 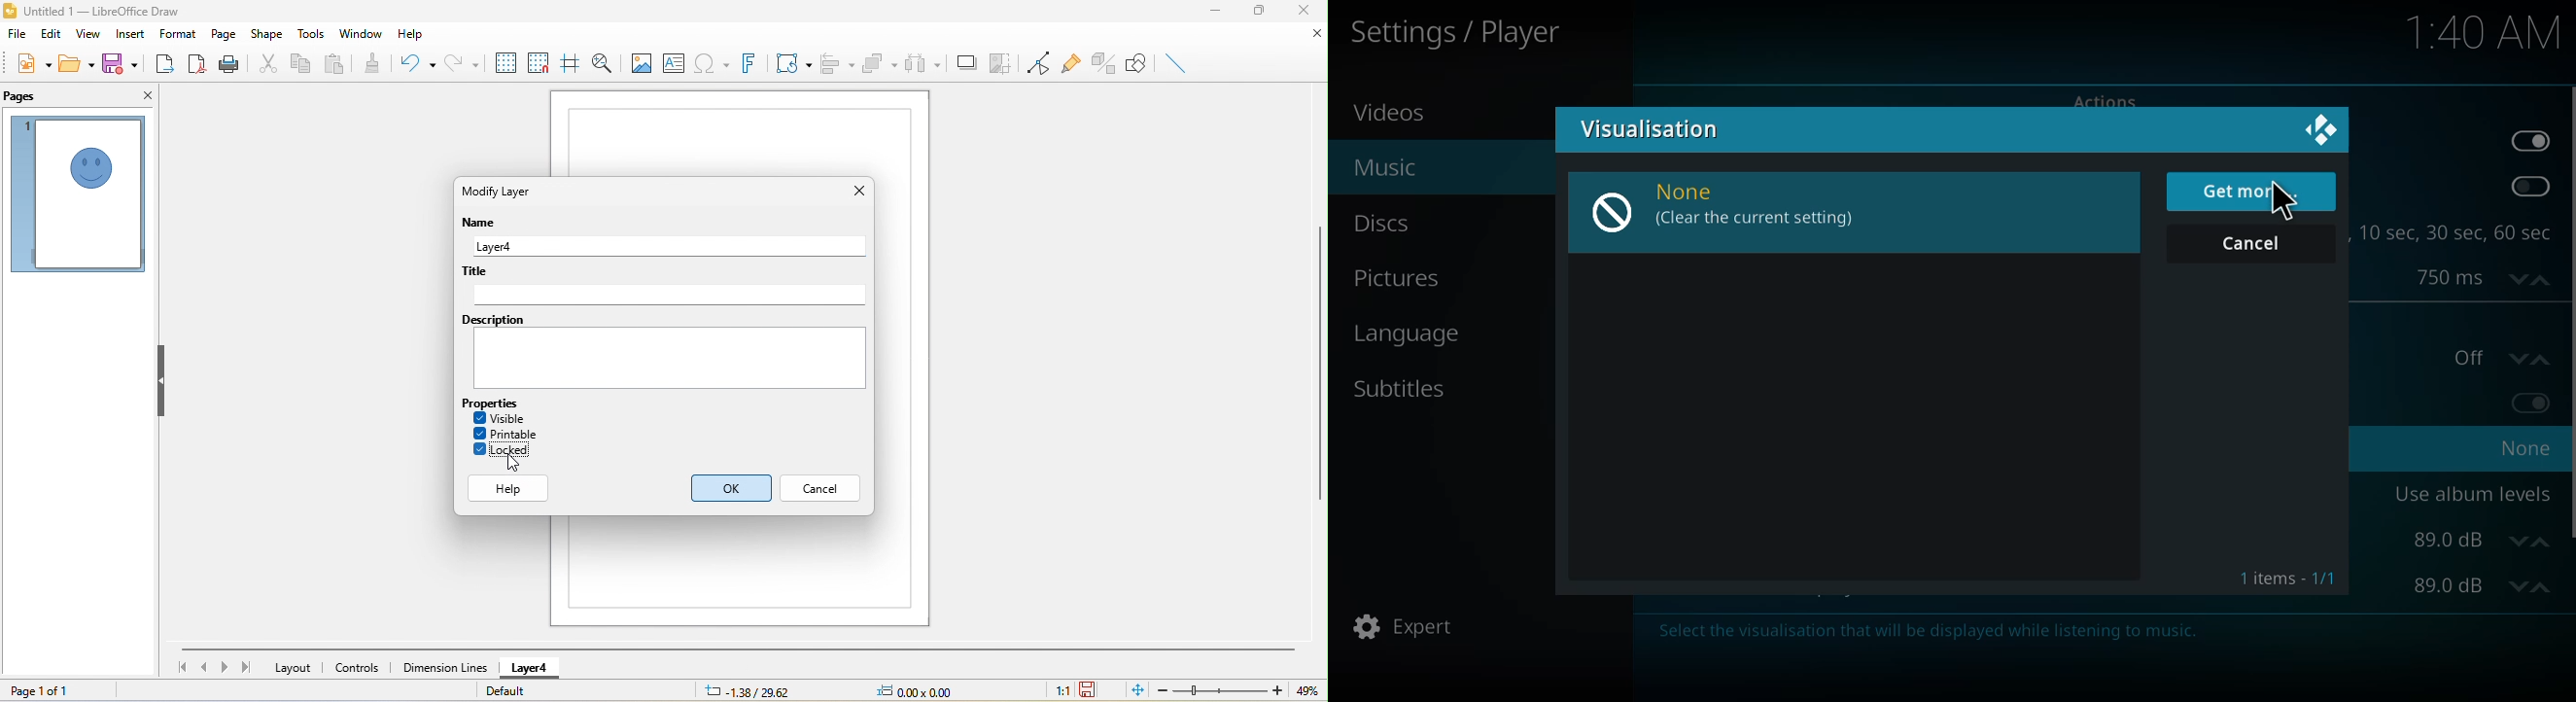 I want to click on file, so click(x=17, y=37).